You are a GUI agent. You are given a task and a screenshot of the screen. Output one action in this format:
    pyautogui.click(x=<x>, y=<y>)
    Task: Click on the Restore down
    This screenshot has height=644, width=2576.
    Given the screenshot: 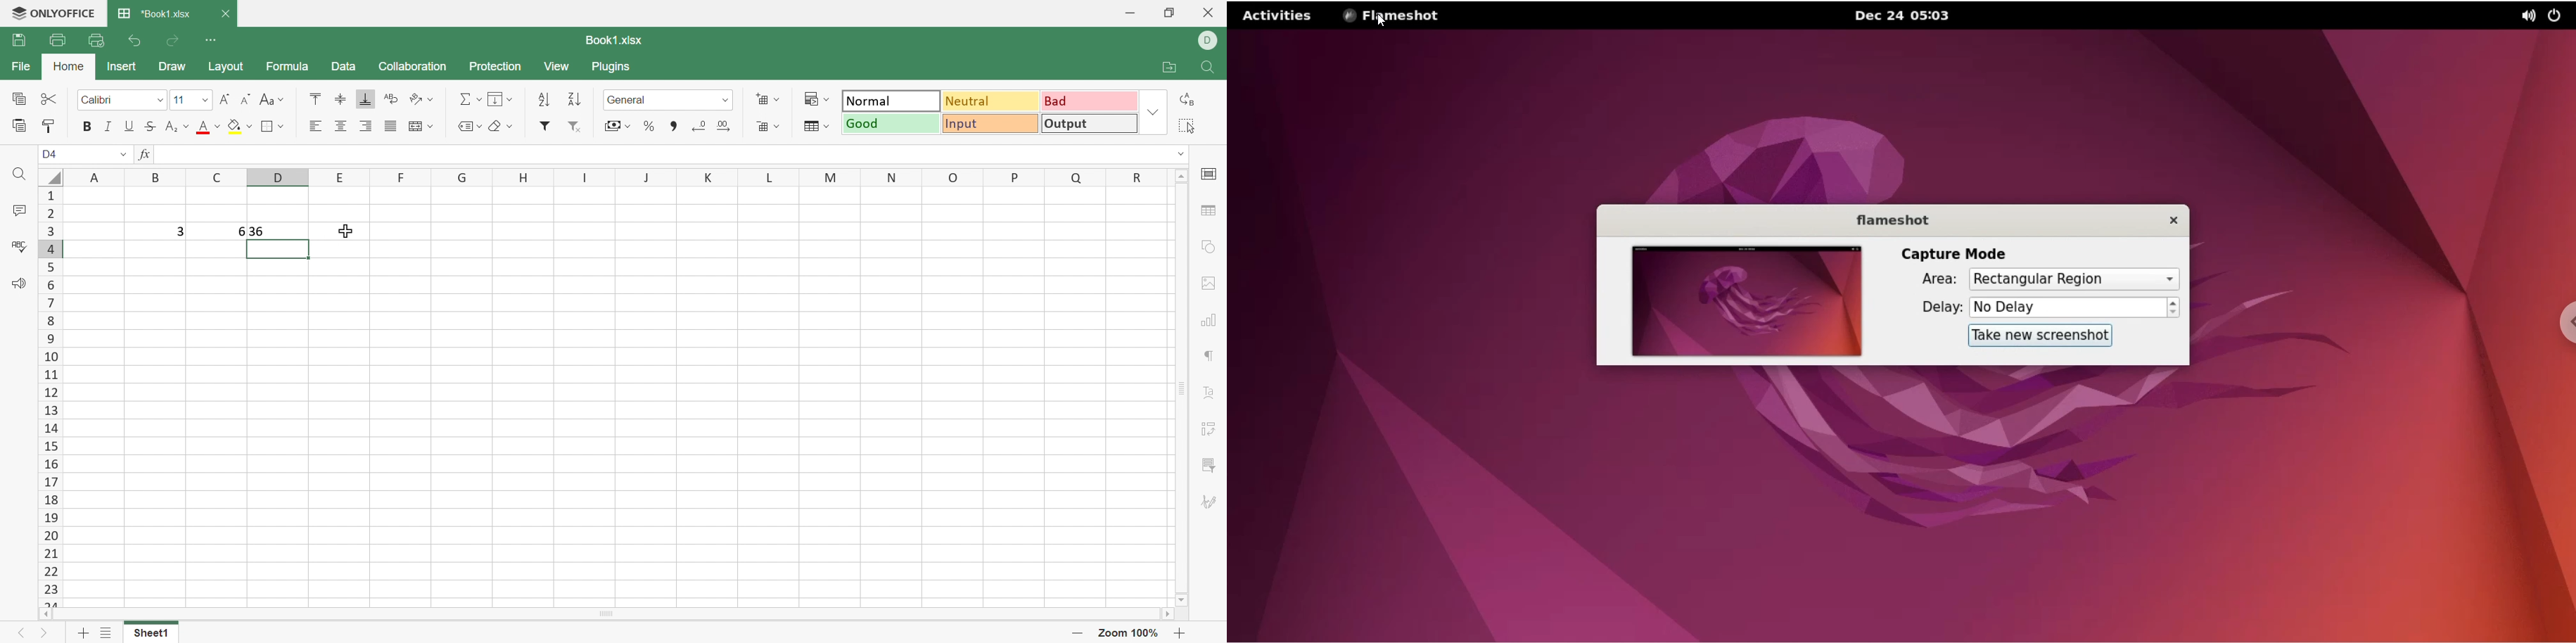 What is the action you would take?
    pyautogui.click(x=1173, y=12)
    